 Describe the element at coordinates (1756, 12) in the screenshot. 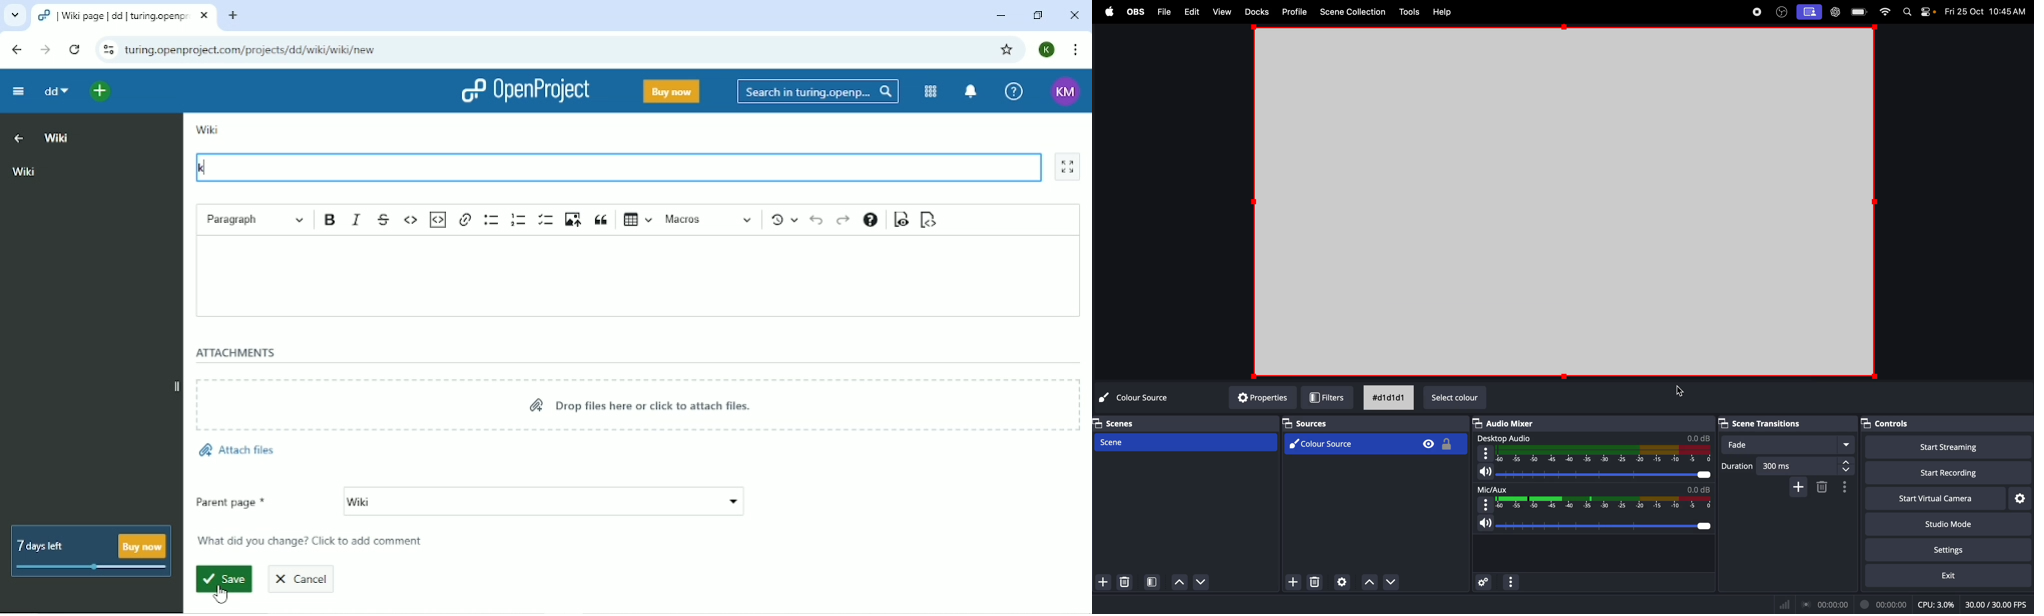

I see `record` at that location.